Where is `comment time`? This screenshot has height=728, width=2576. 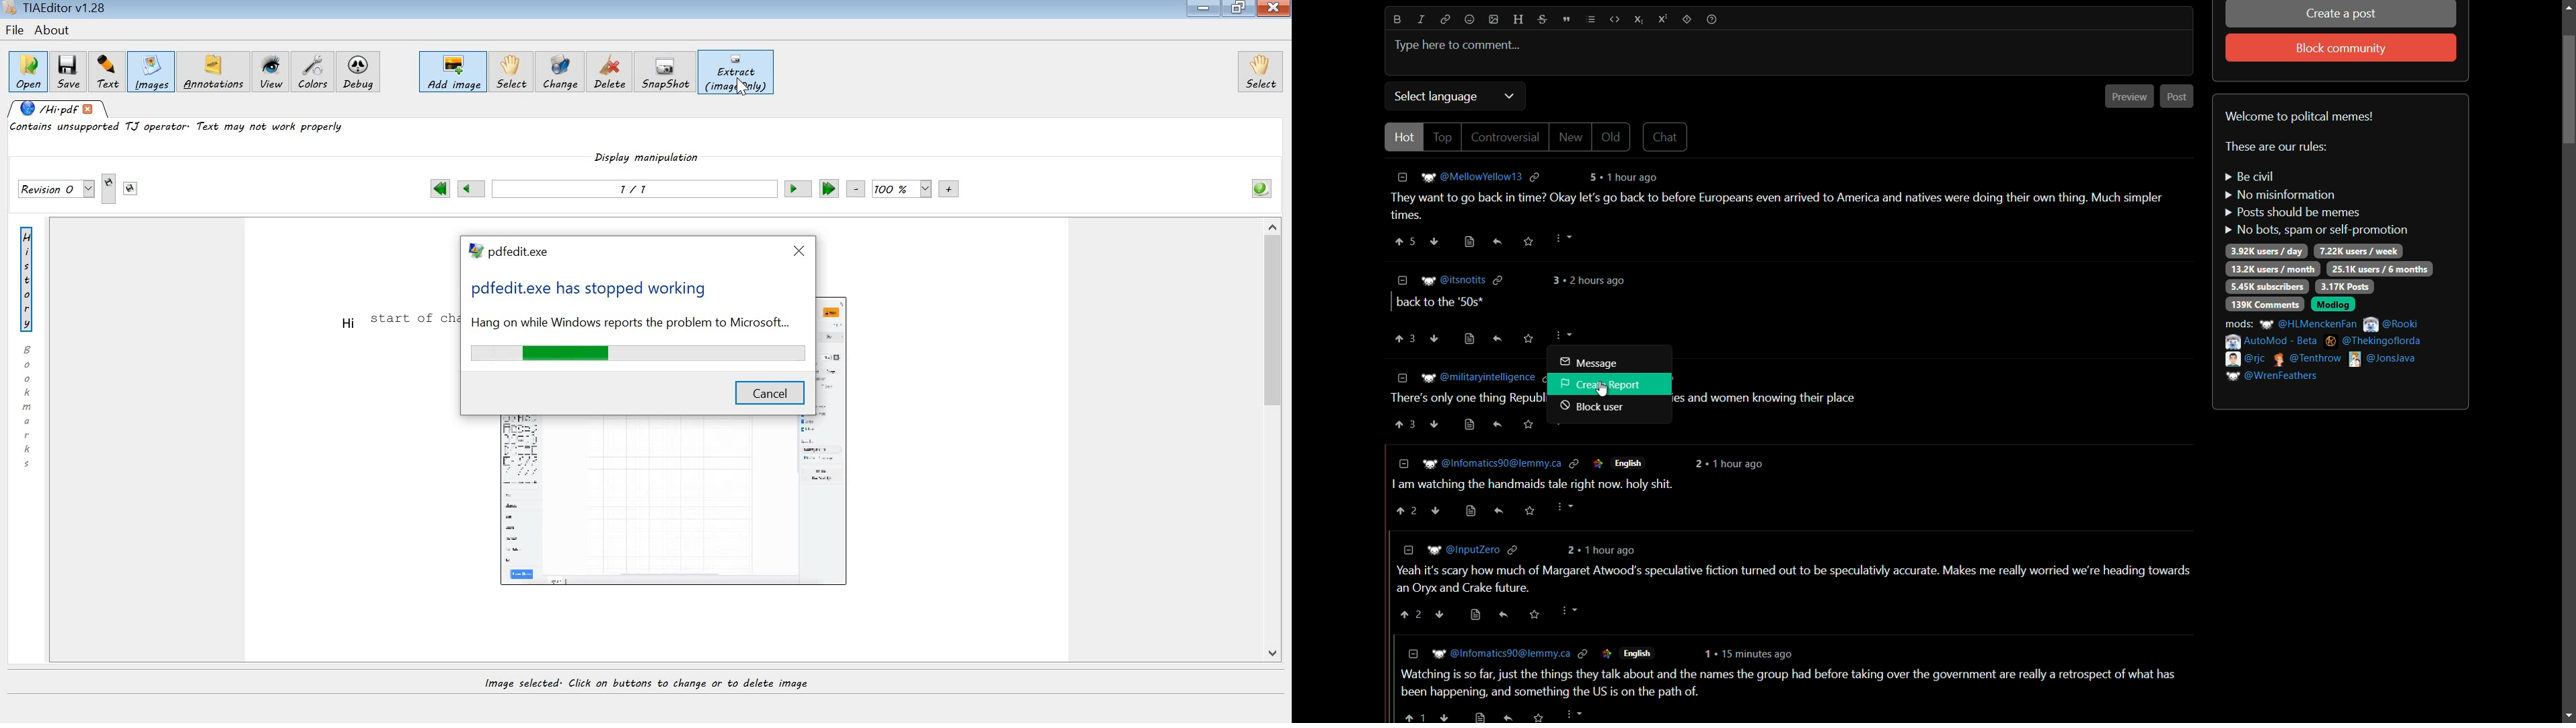 comment time is located at coordinates (1591, 280).